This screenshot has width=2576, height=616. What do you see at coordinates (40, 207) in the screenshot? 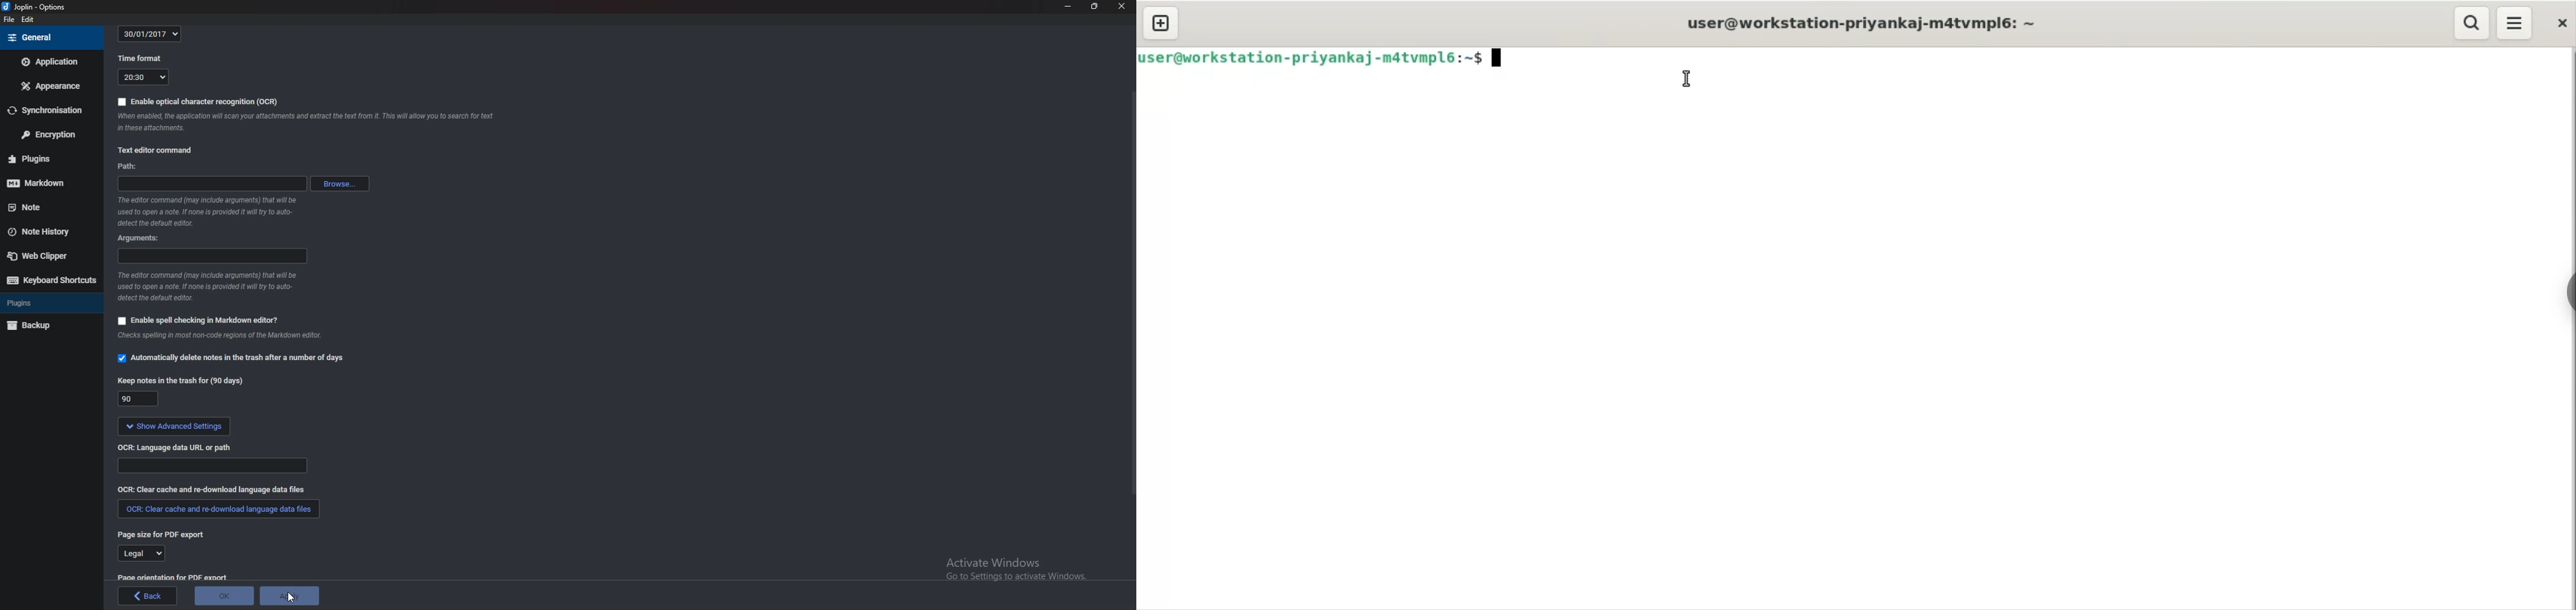
I see `note` at bounding box center [40, 207].